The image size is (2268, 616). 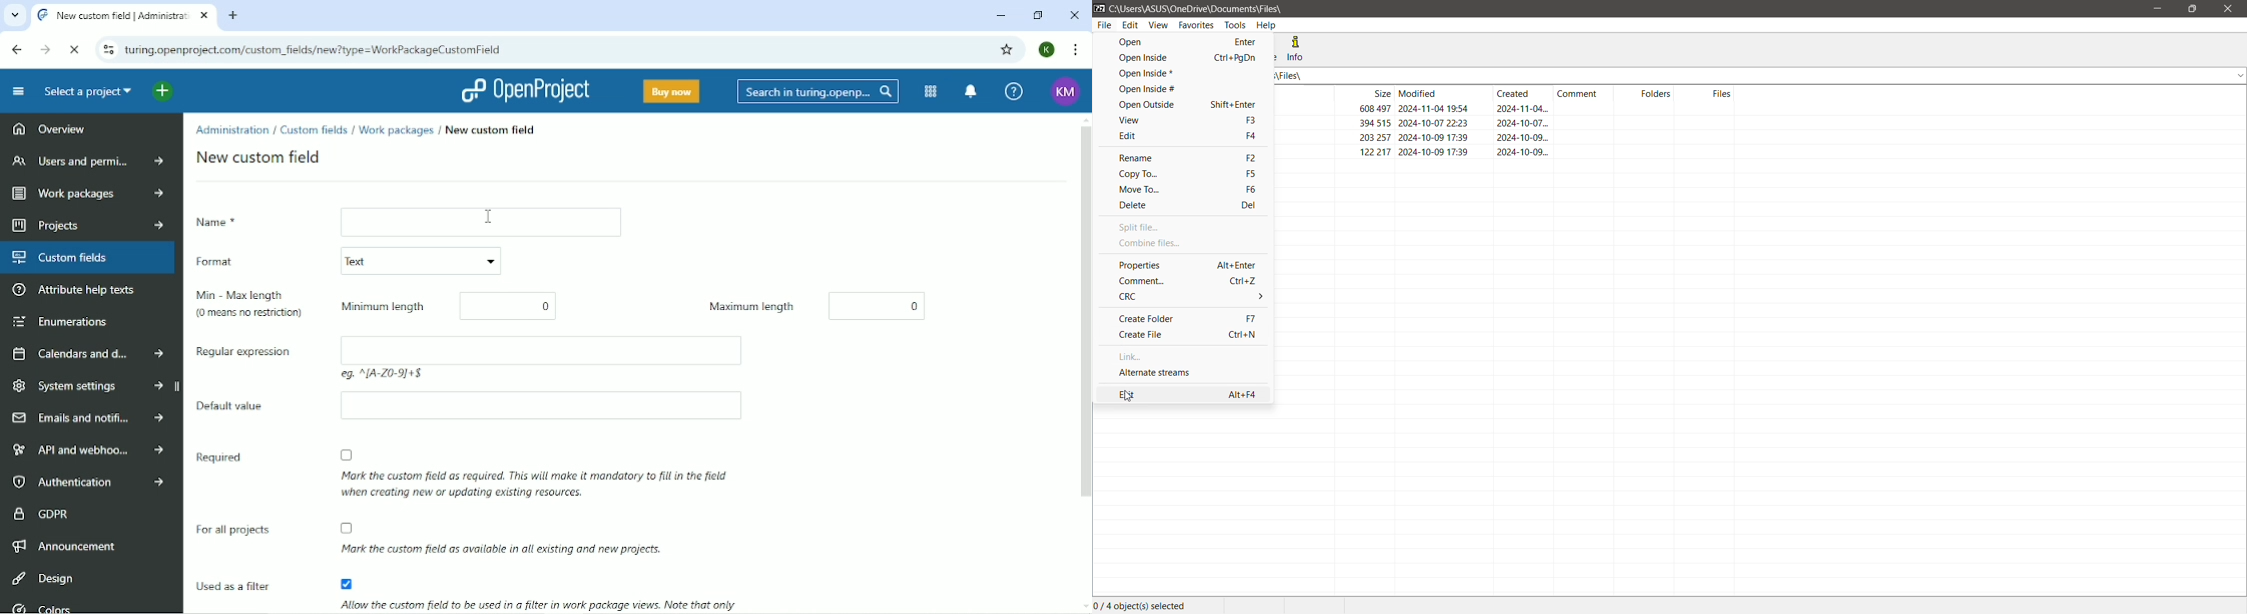 I want to click on Min-Max length (0 means no restriction, so click(x=248, y=306).